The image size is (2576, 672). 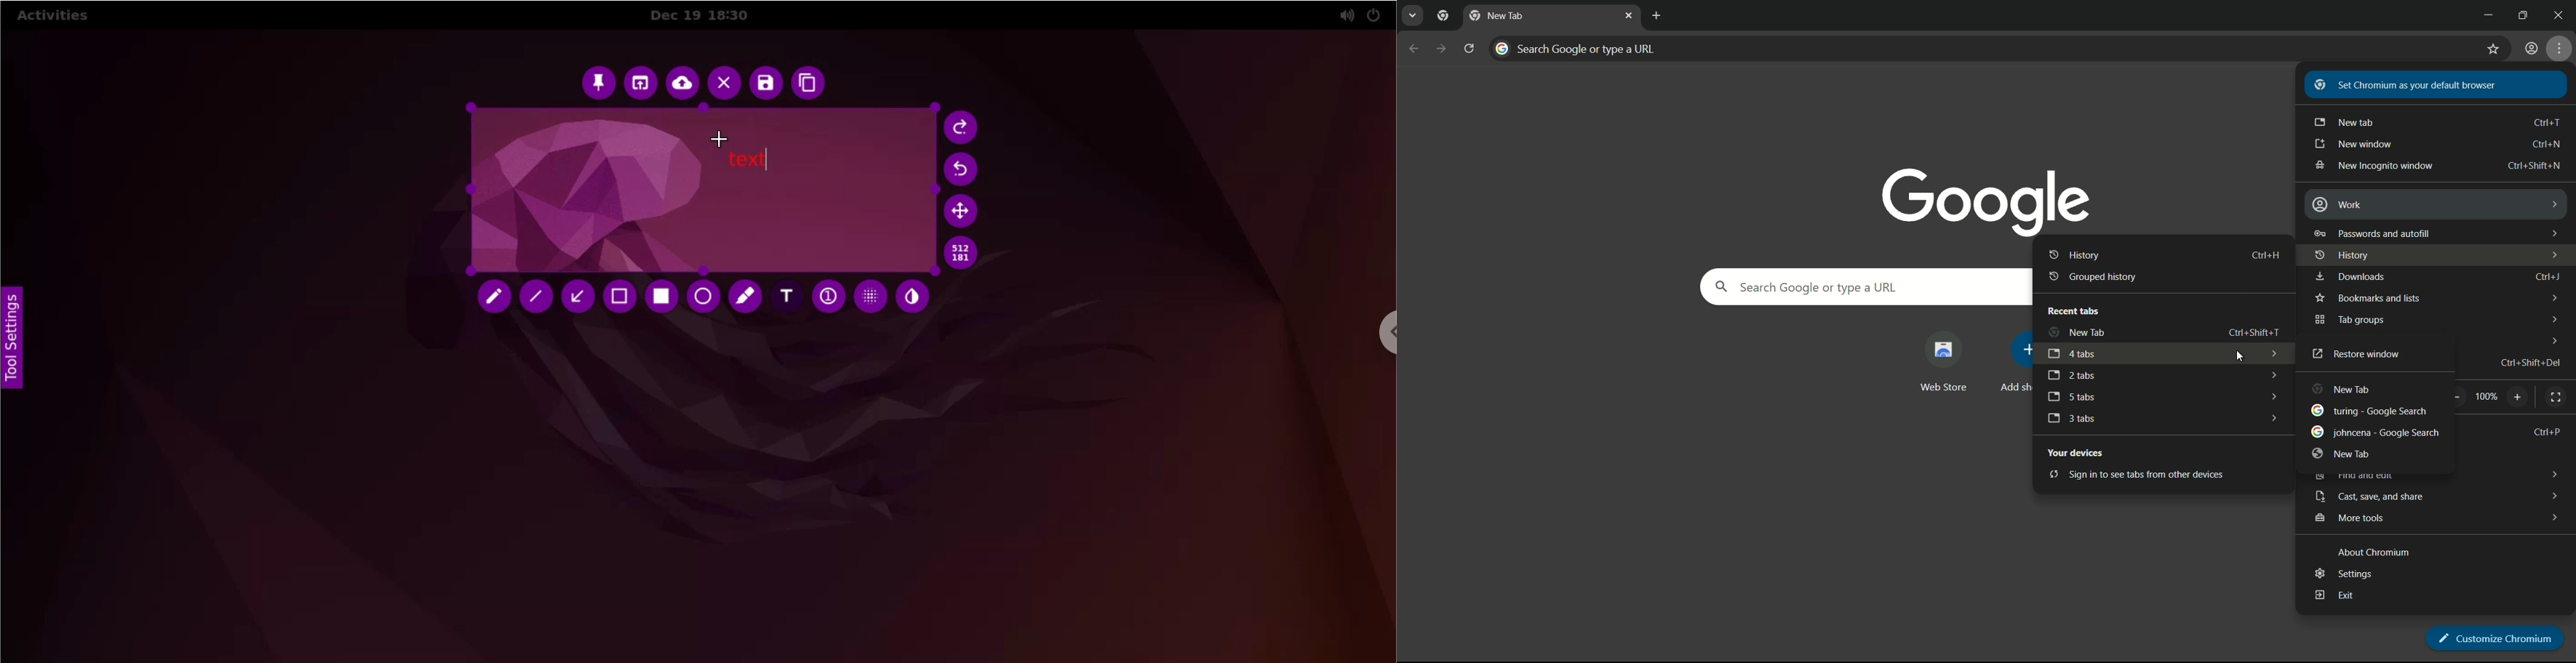 I want to click on forward, so click(x=1440, y=48).